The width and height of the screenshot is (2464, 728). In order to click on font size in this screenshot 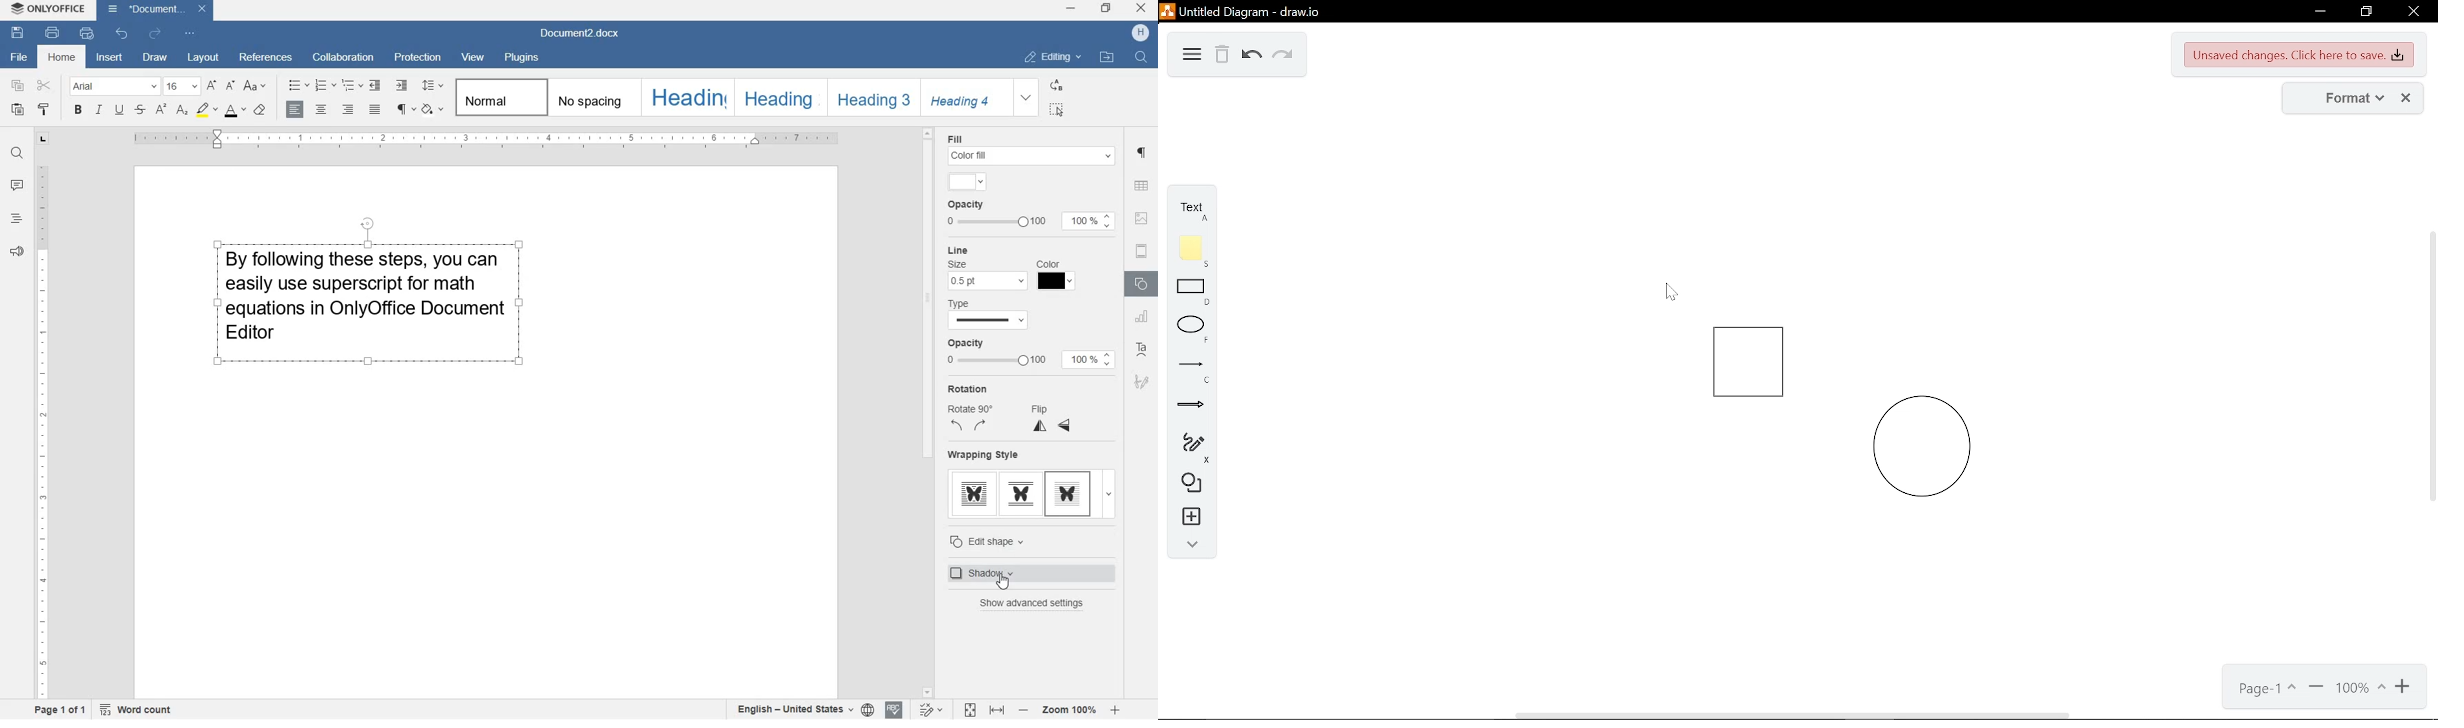, I will do `click(181, 86)`.